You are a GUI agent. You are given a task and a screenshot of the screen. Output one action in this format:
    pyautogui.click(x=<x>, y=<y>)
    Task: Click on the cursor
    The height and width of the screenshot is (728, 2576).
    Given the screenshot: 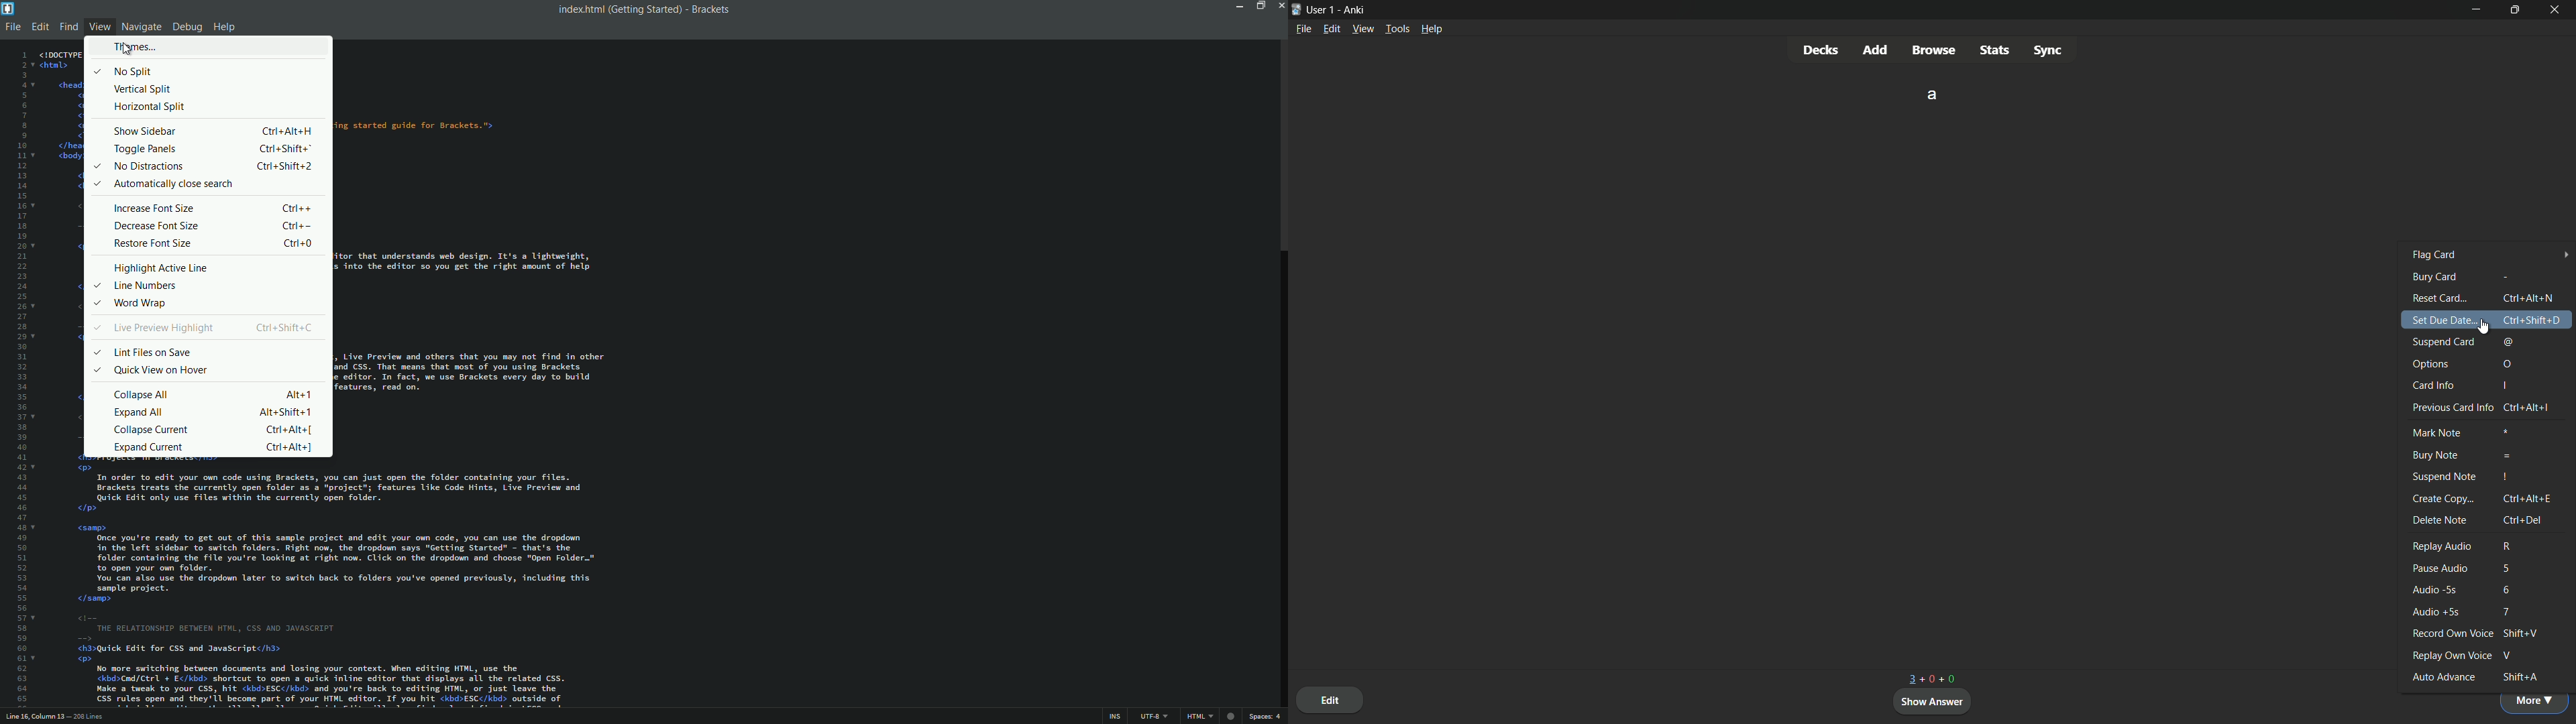 What is the action you would take?
    pyautogui.click(x=127, y=51)
    